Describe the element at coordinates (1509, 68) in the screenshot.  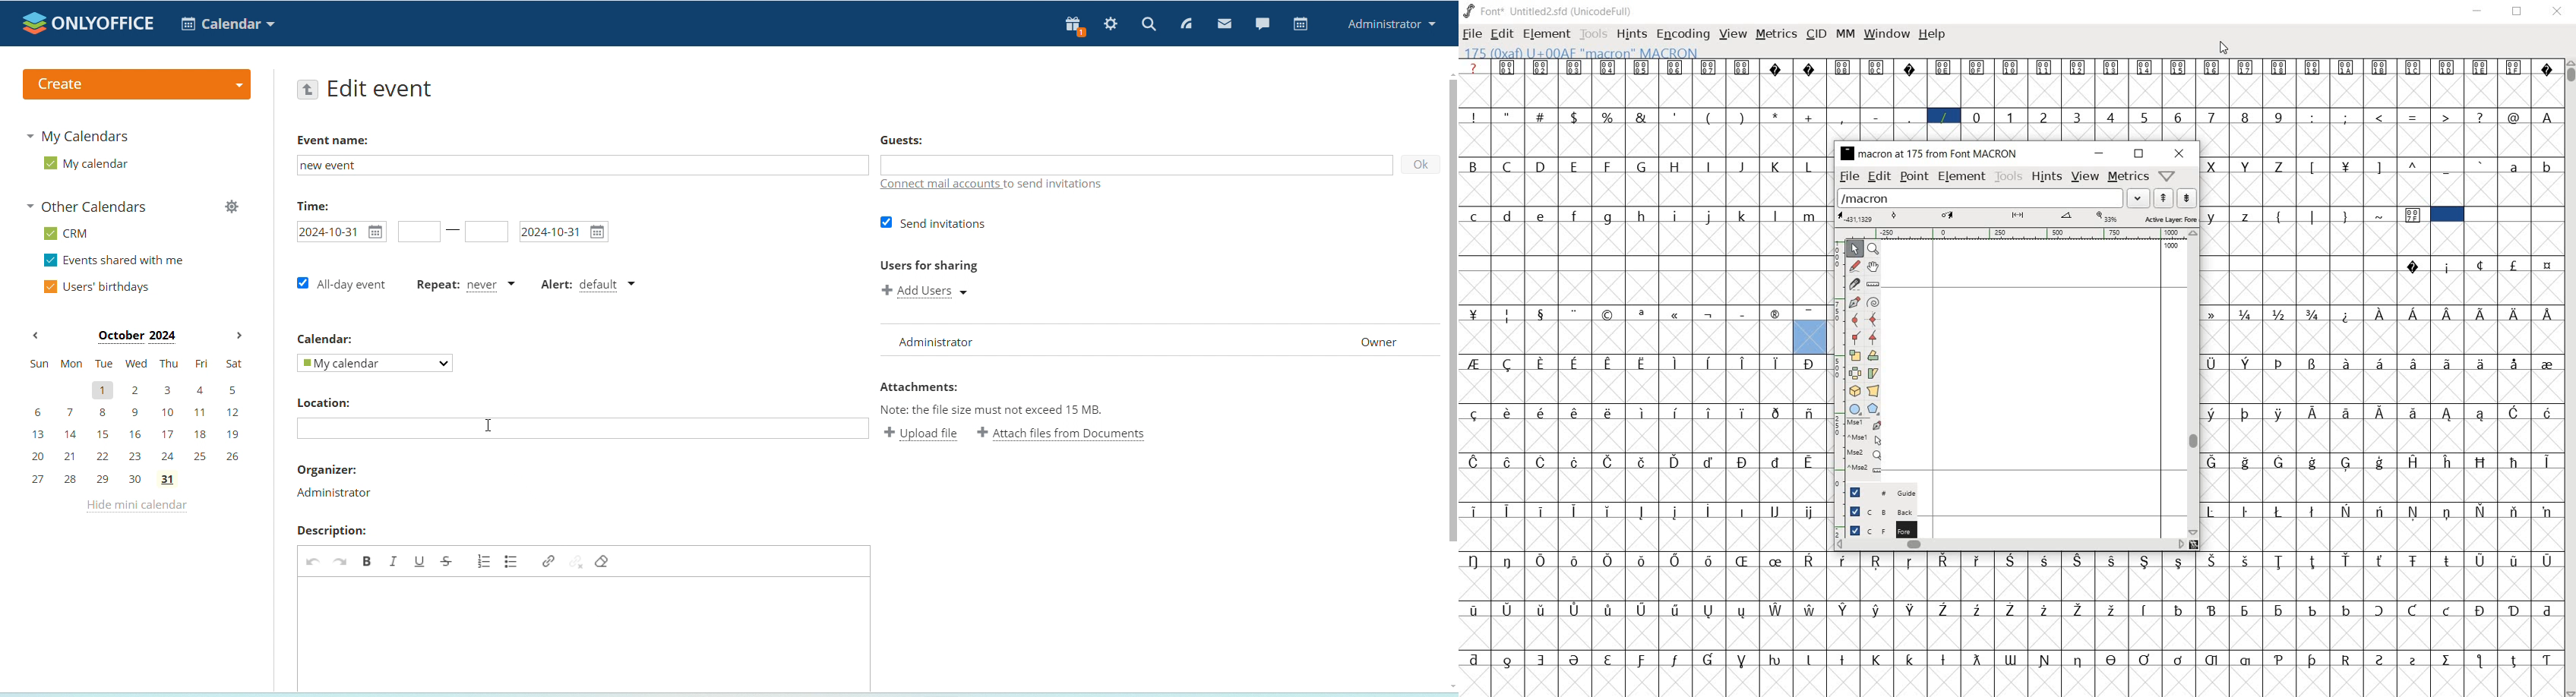
I see `Symbol` at that location.